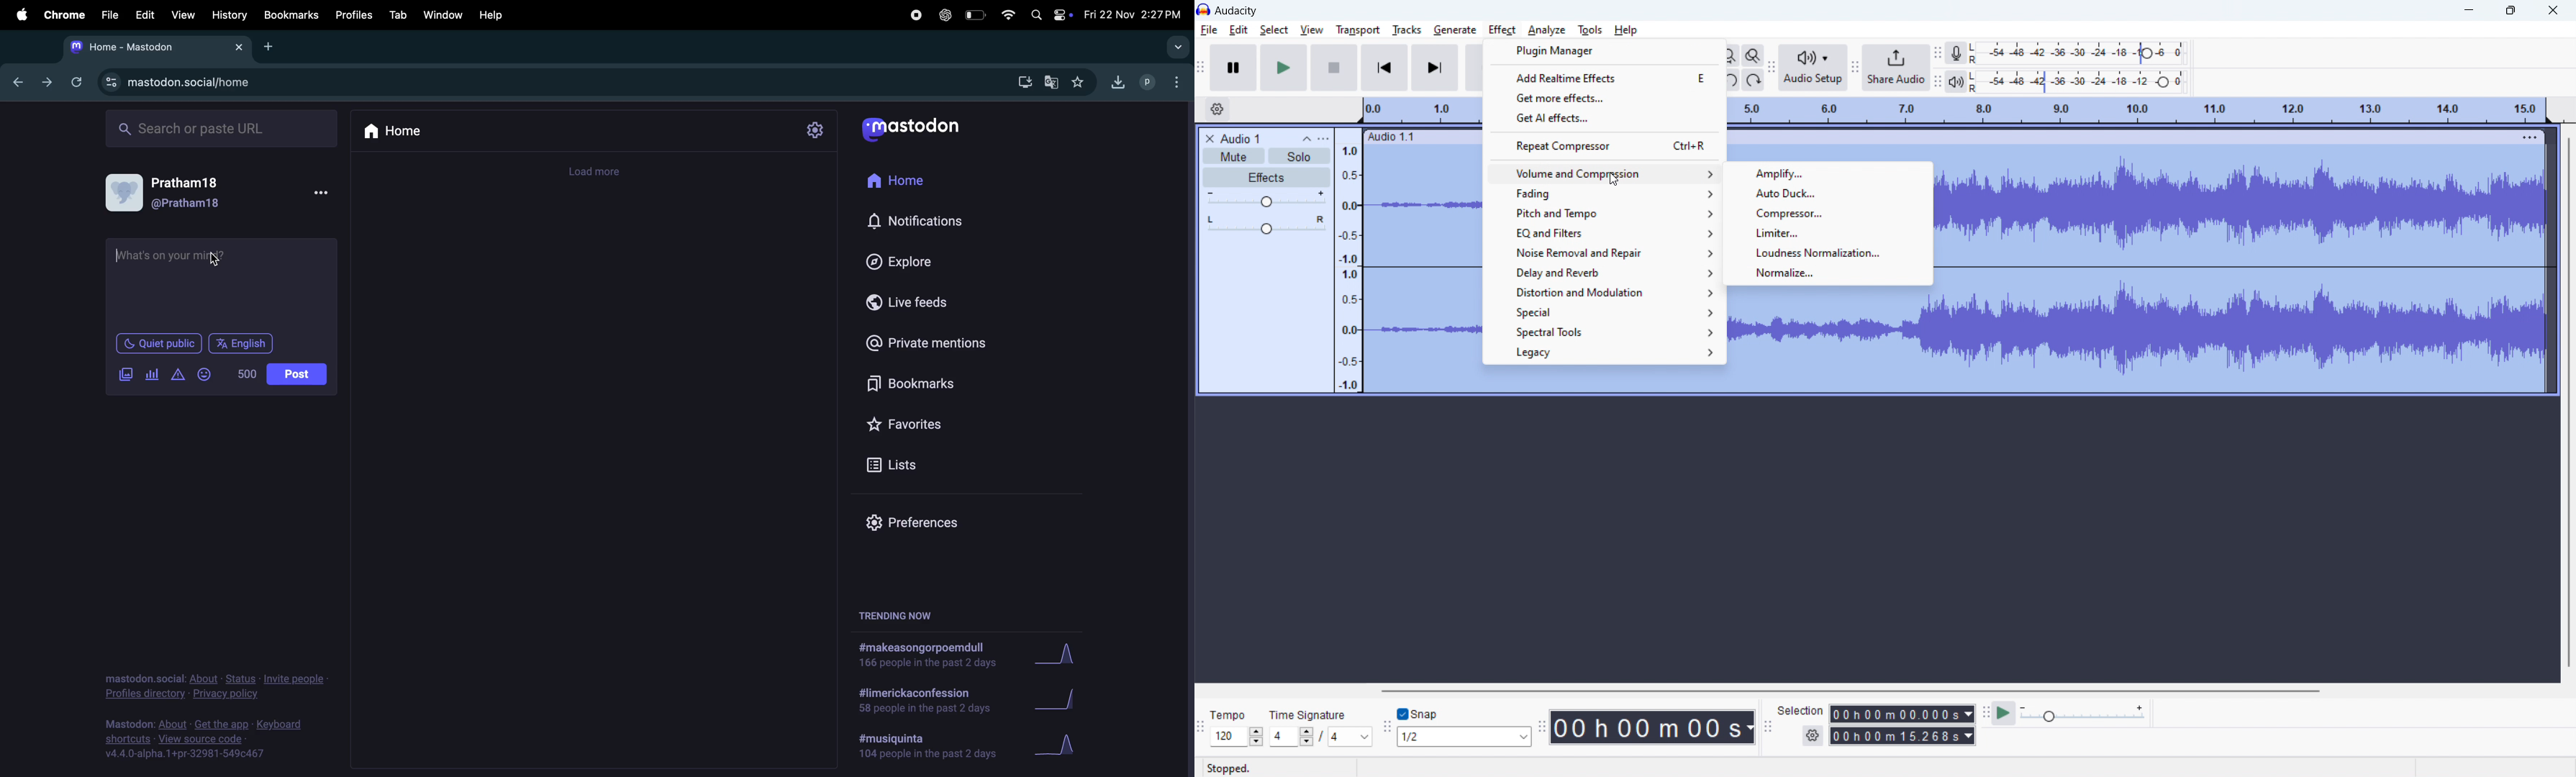 Image resolution: width=2576 pixels, height=784 pixels. What do you see at coordinates (1985, 713) in the screenshot?
I see `play at speed toolbar` at bounding box center [1985, 713].